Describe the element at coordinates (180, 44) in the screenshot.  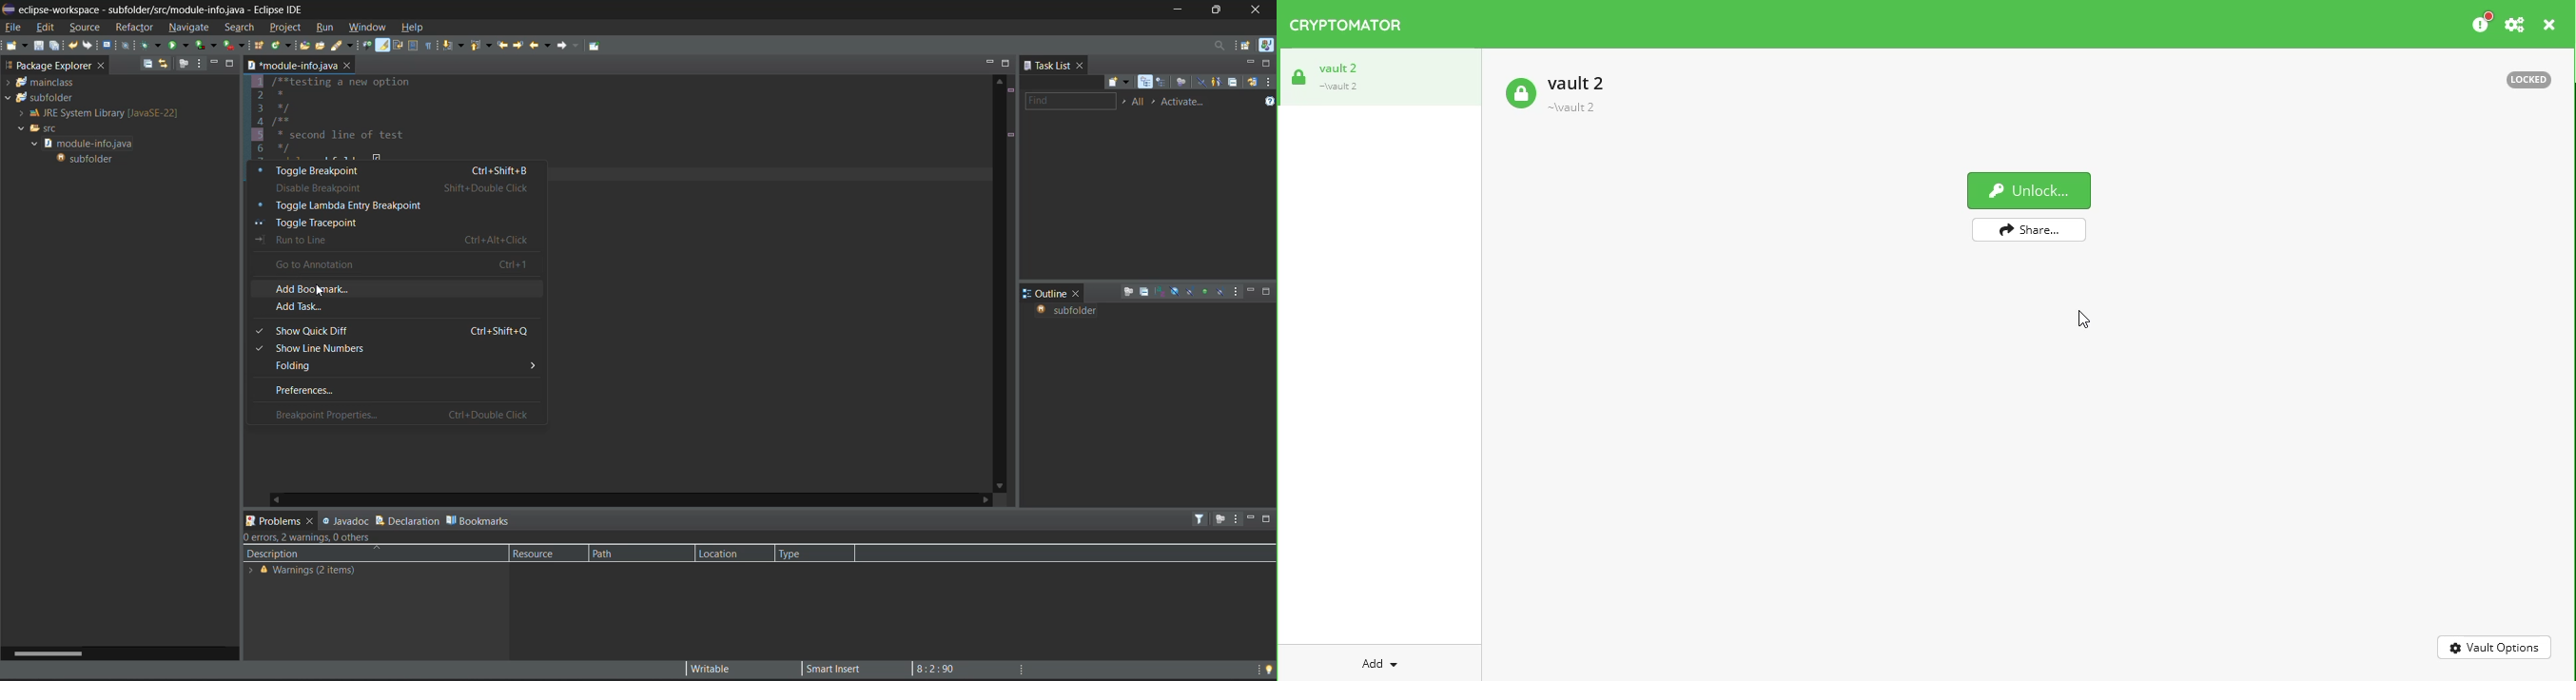
I see `run` at that location.